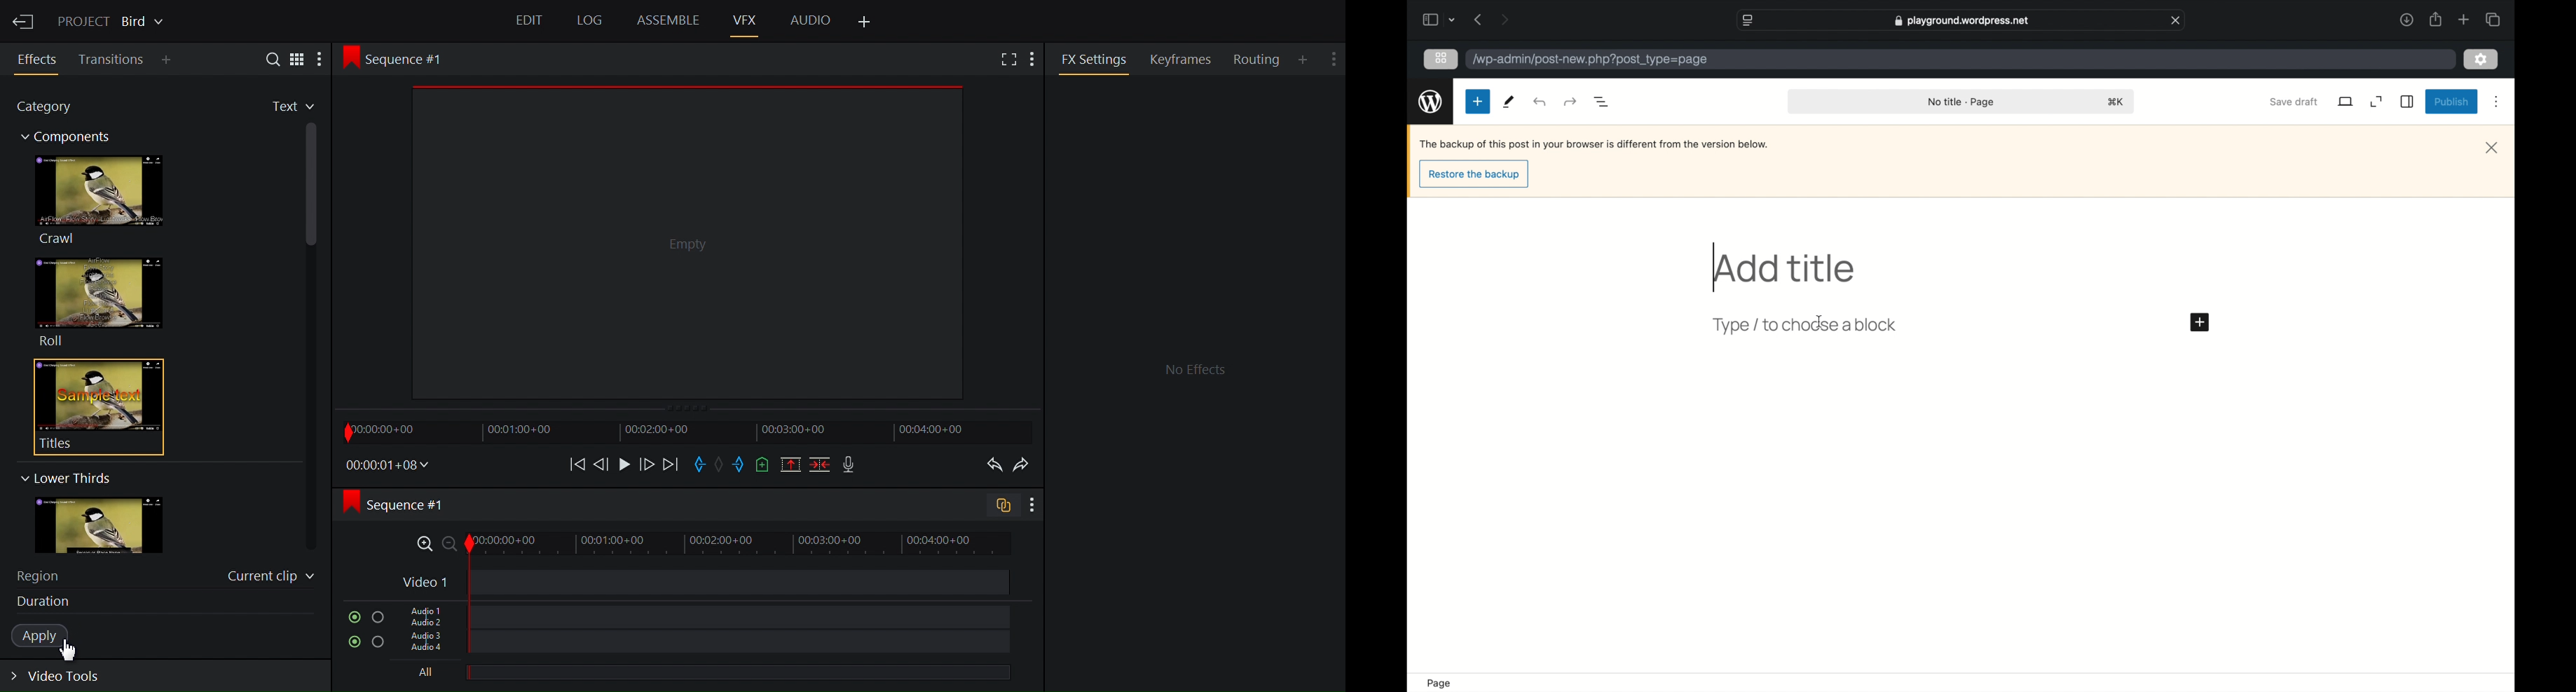 The height and width of the screenshot is (700, 2576). I want to click on Vertical scroll bar, so click(313, 256).